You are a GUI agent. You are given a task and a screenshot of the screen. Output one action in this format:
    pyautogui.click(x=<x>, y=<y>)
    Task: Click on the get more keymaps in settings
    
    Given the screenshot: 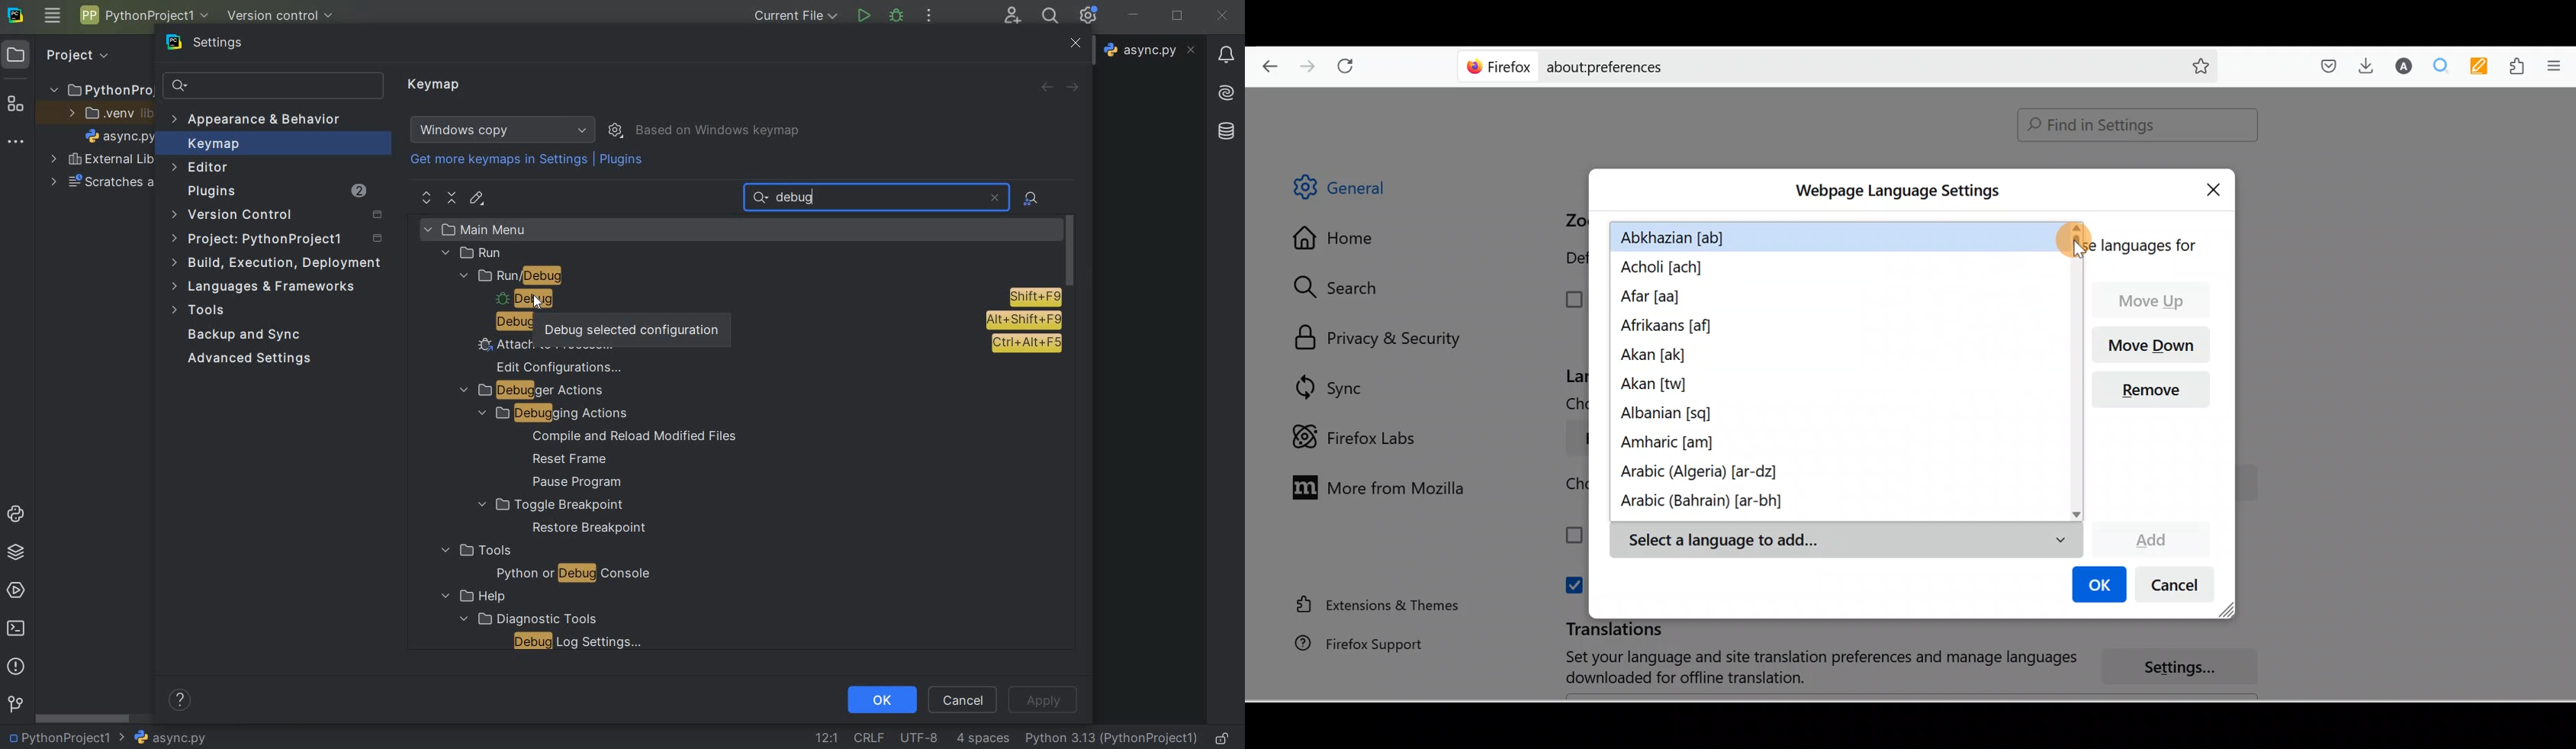 What is the action you would take?
    pyautogui.click(x=500, y=162)
    